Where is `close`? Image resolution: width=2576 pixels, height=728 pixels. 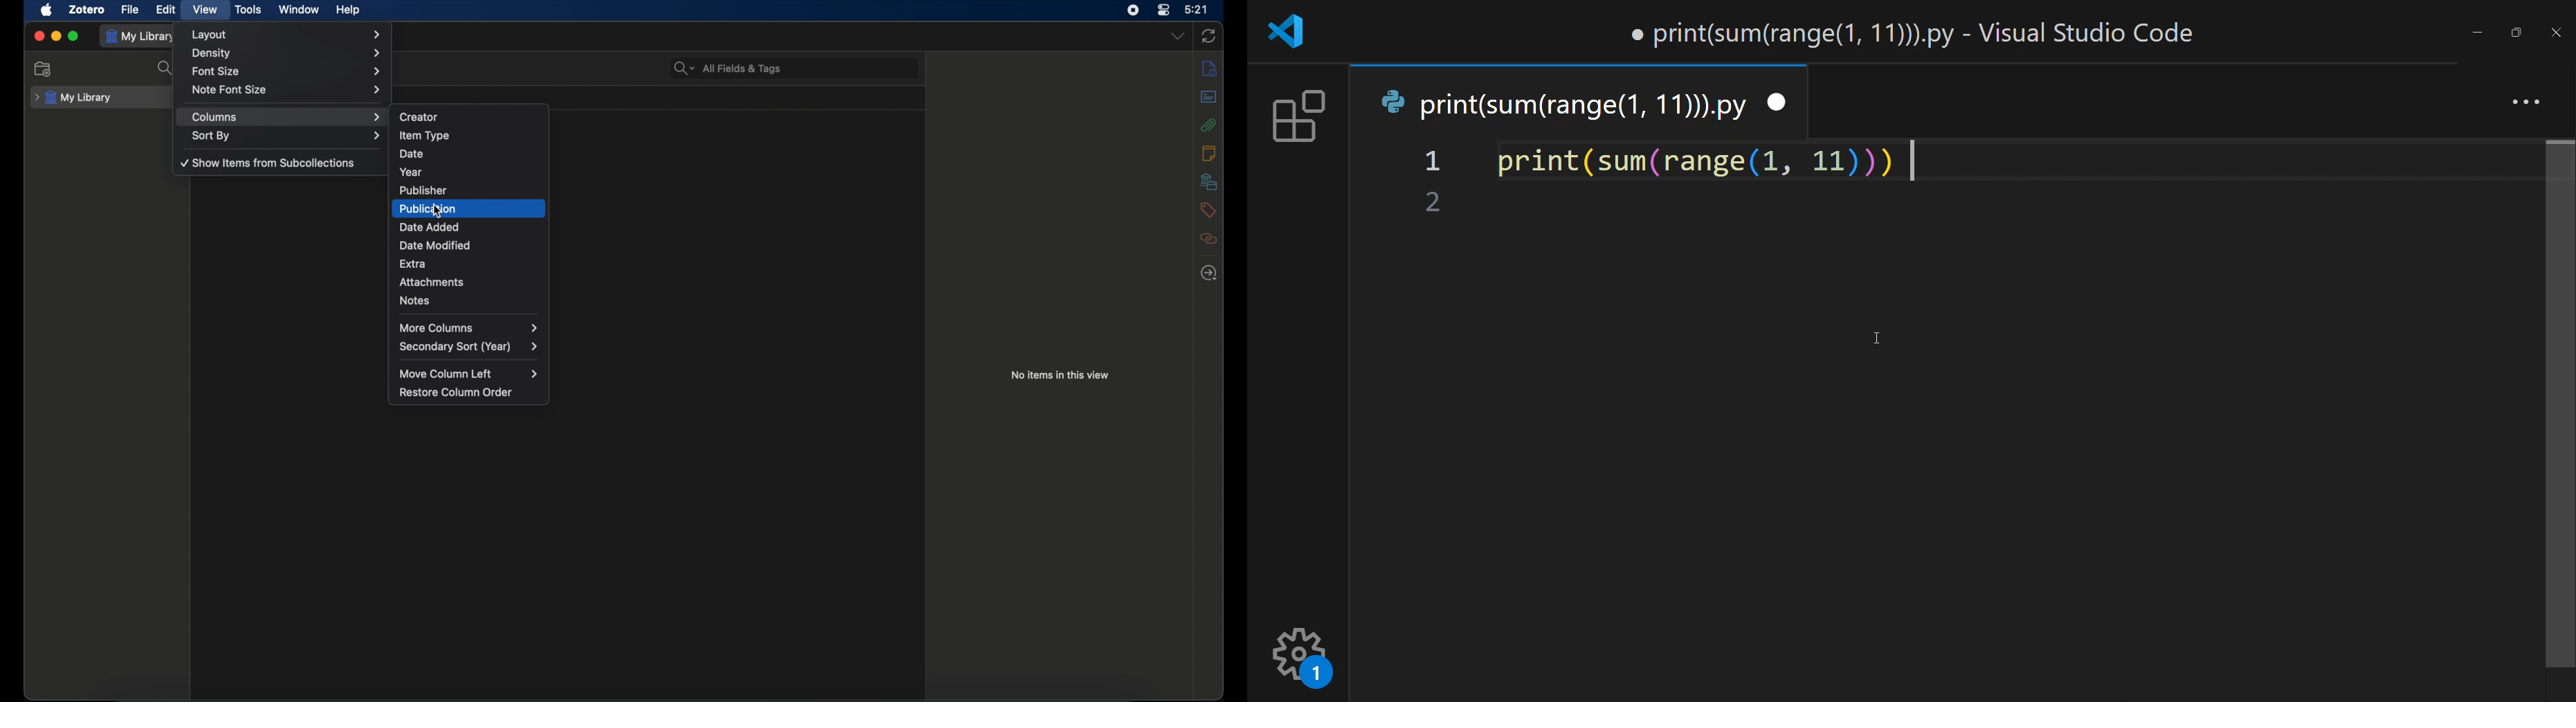 close is located at coordinates (39, 35).